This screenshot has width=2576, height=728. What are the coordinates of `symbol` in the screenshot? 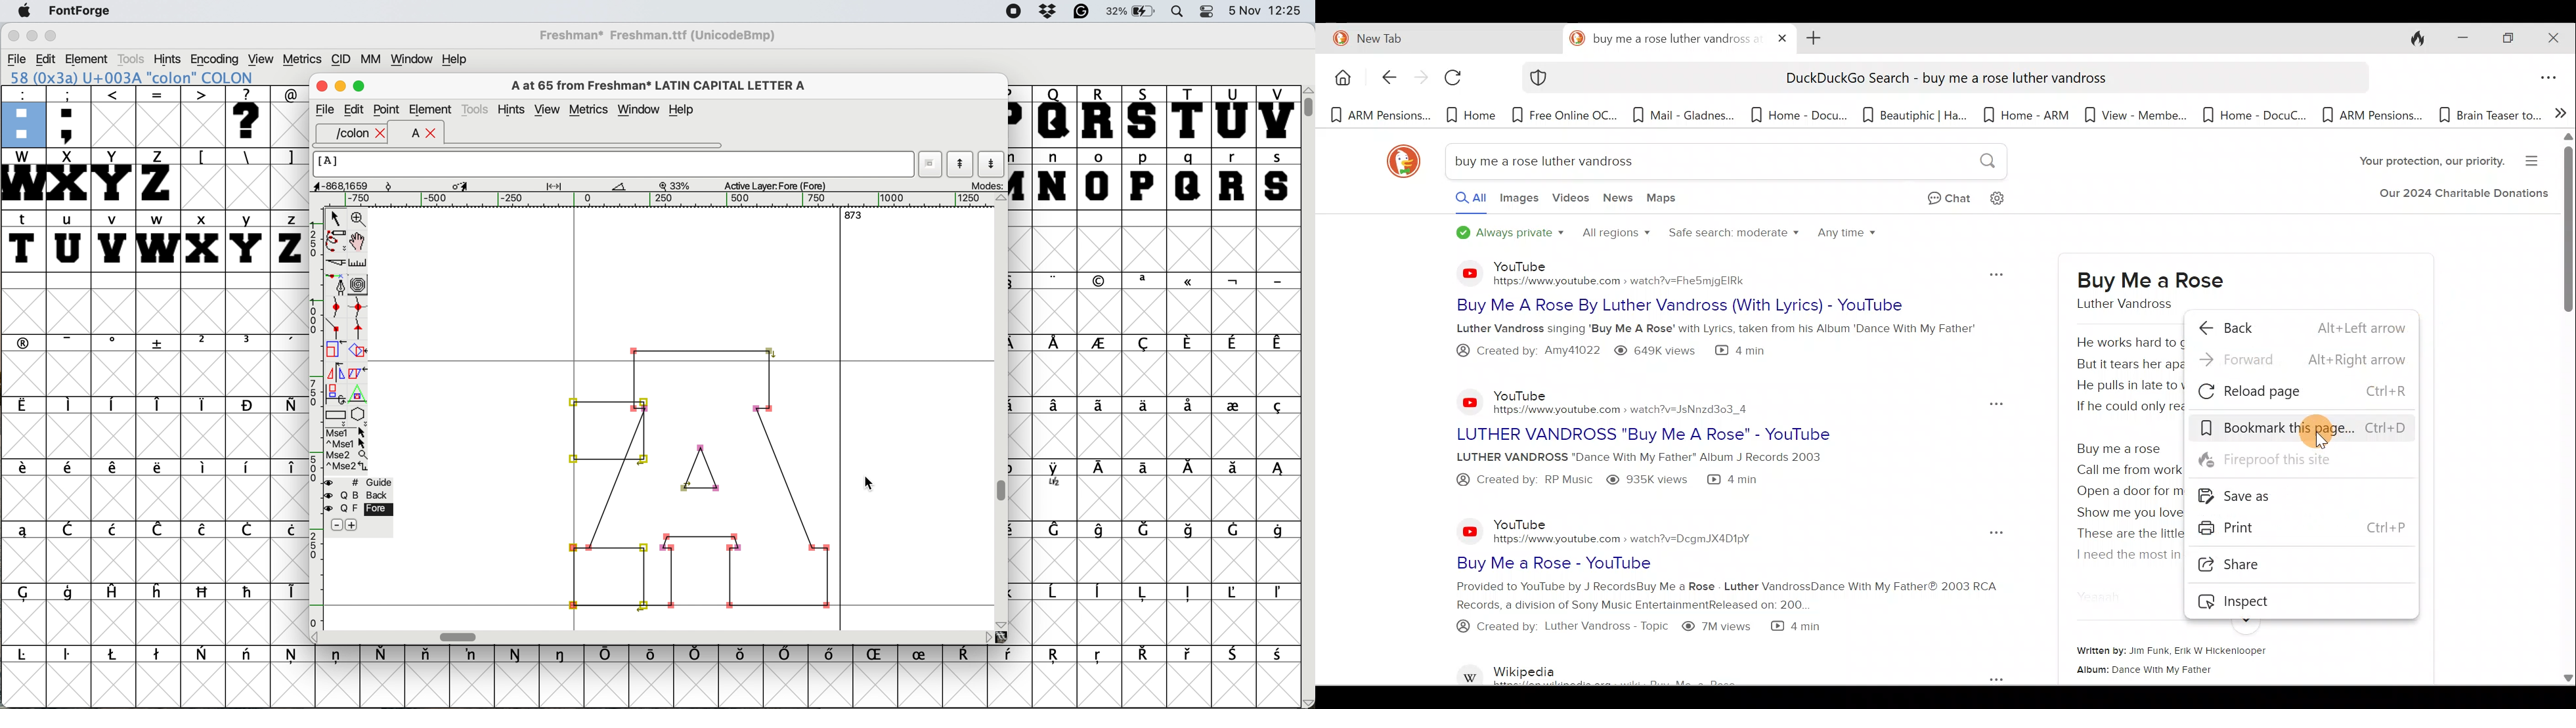 It's located at (969, 655).